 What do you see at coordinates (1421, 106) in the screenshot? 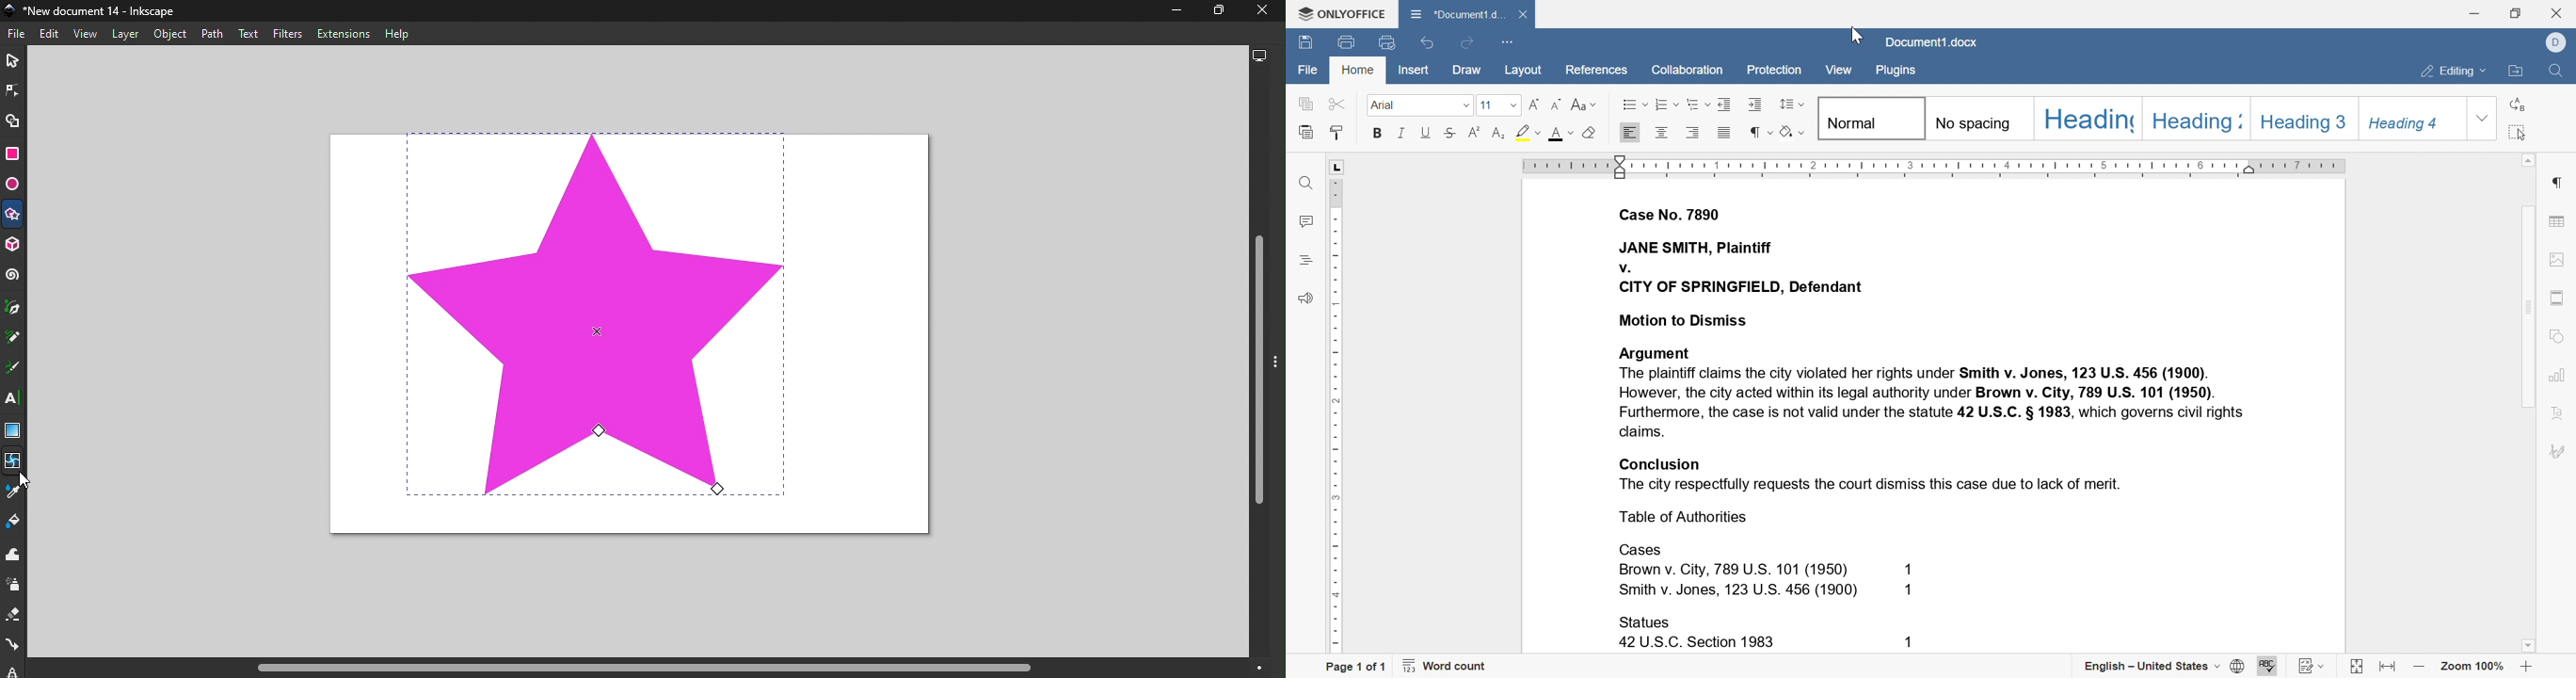
I see `font` at bounding box center [1421, 106].